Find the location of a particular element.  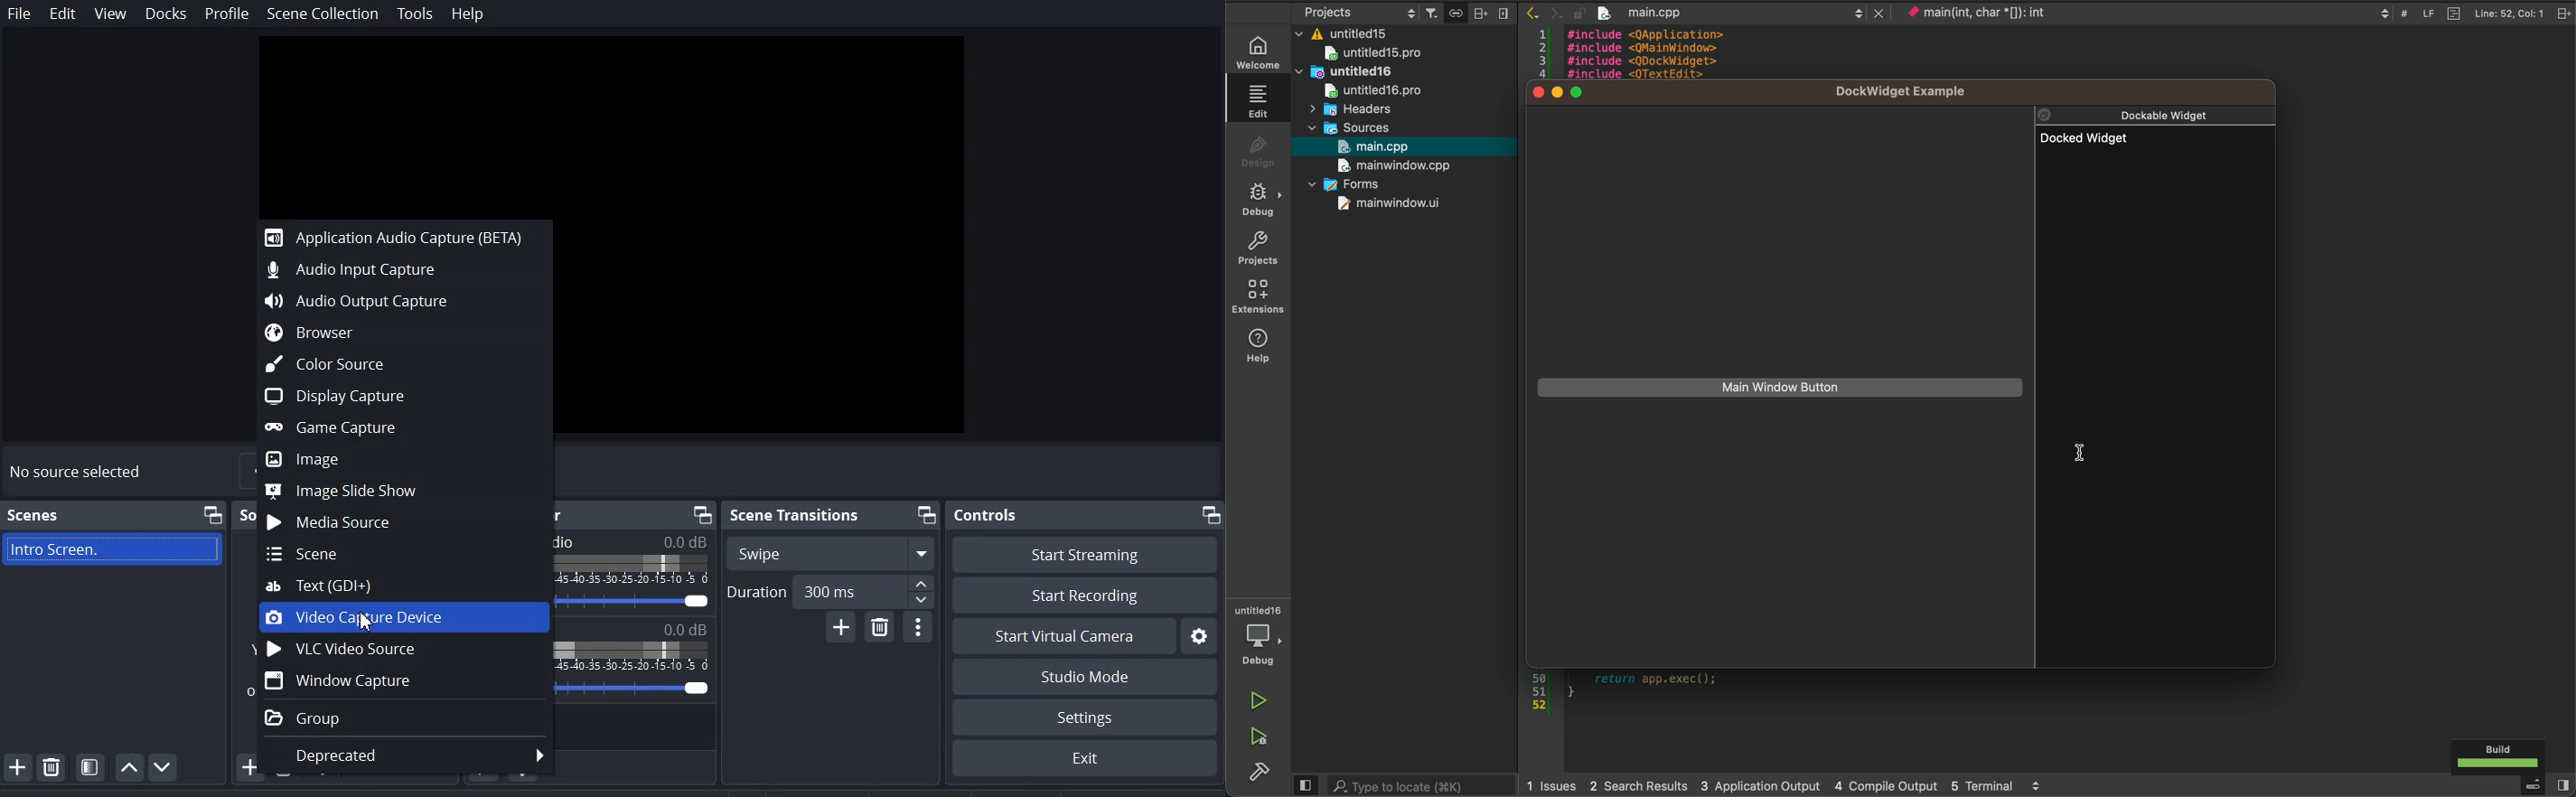

Profile is located at coordinates (227, 14).